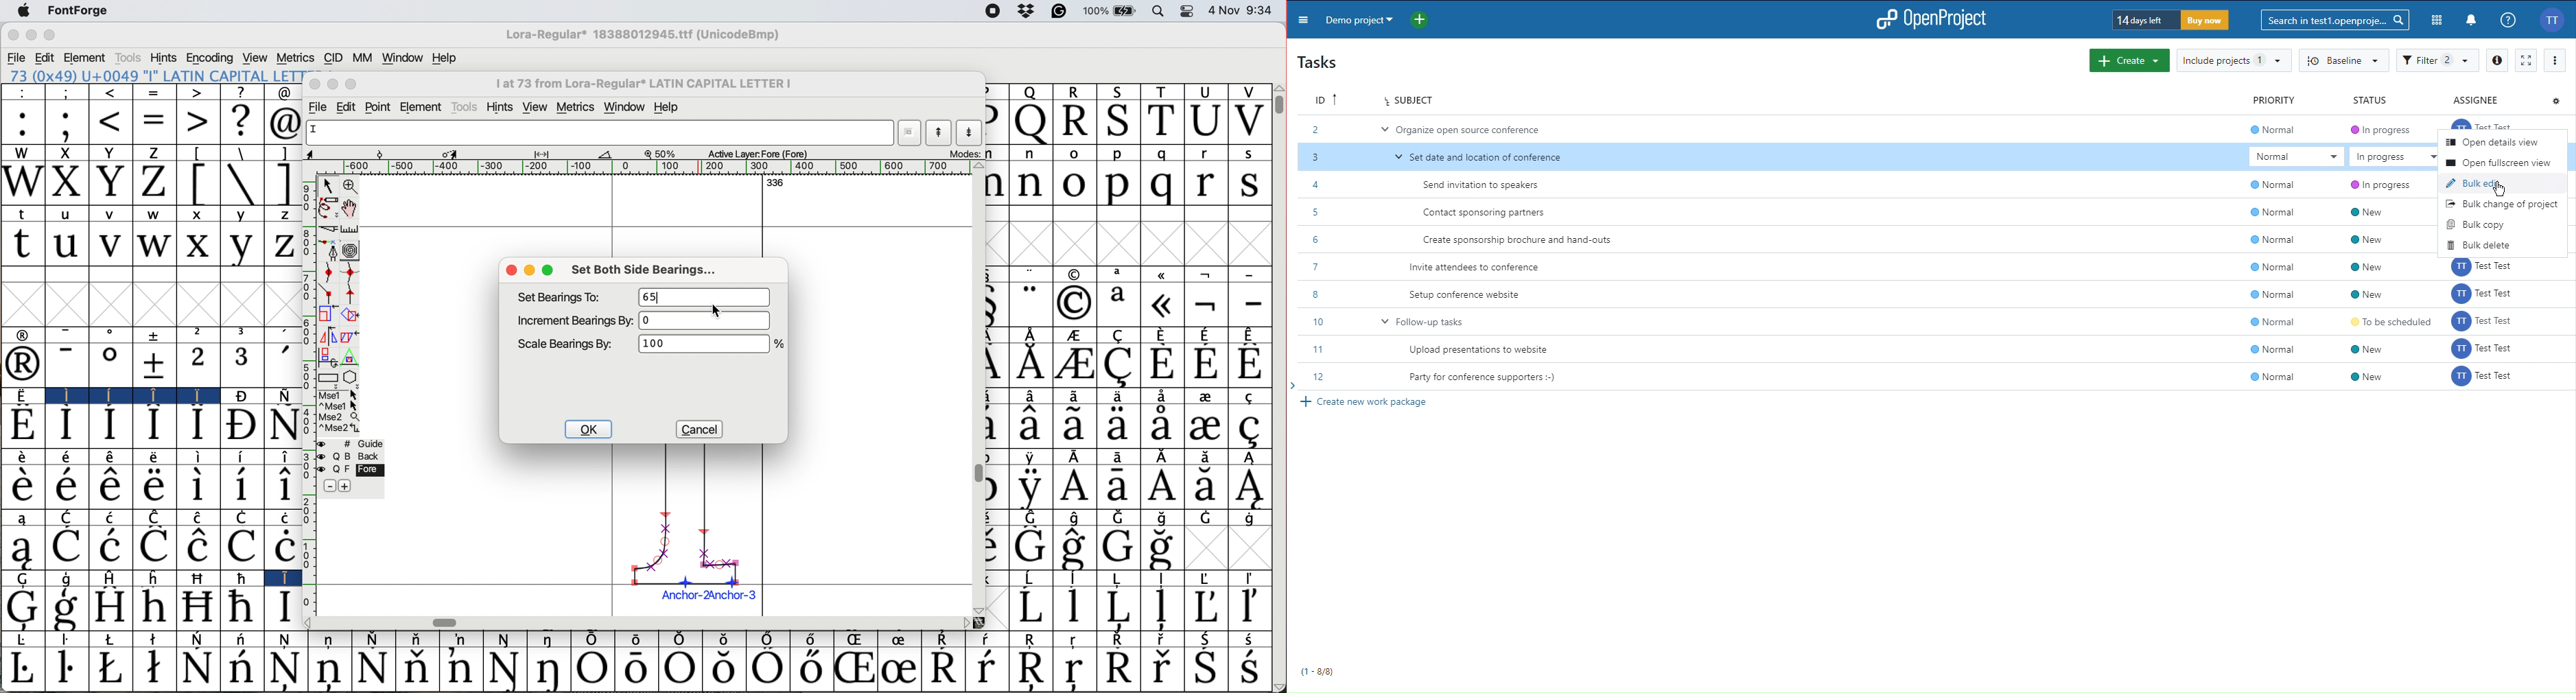 The image size is (2576, 700). I want to click on Symbol, so click(1120, 365).